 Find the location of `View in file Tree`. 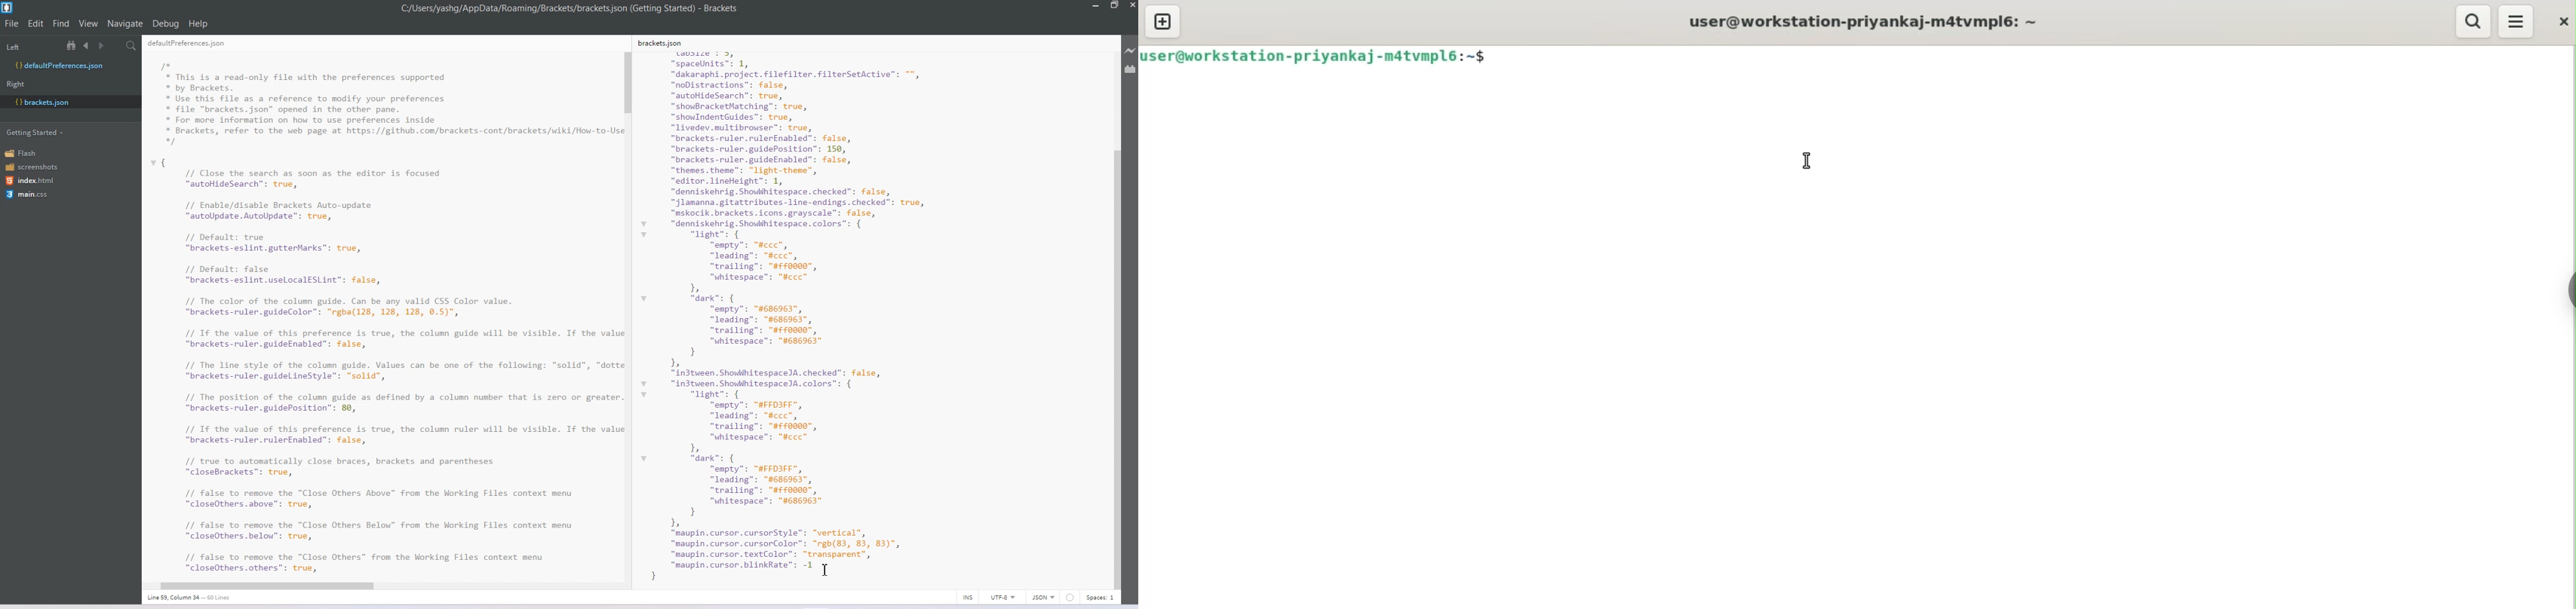

View in file Tree is located at coordinates (73, 45).